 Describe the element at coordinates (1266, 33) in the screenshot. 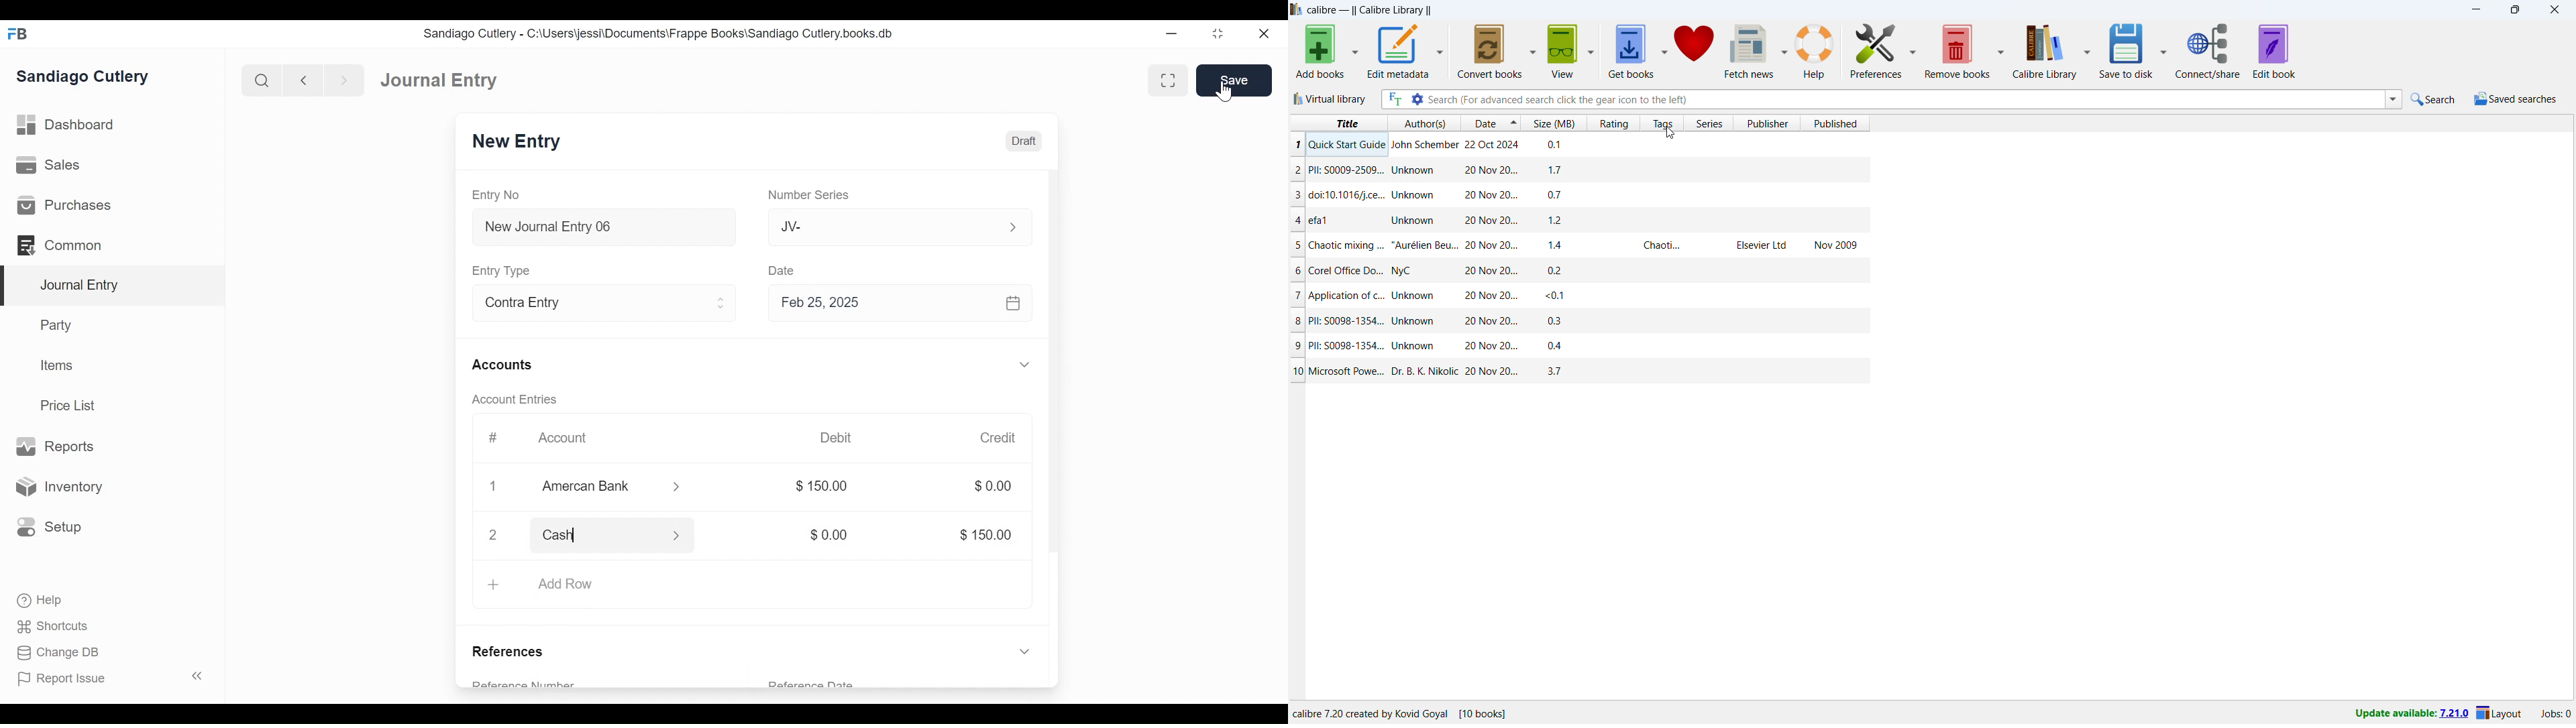

I see `Close` at that location.